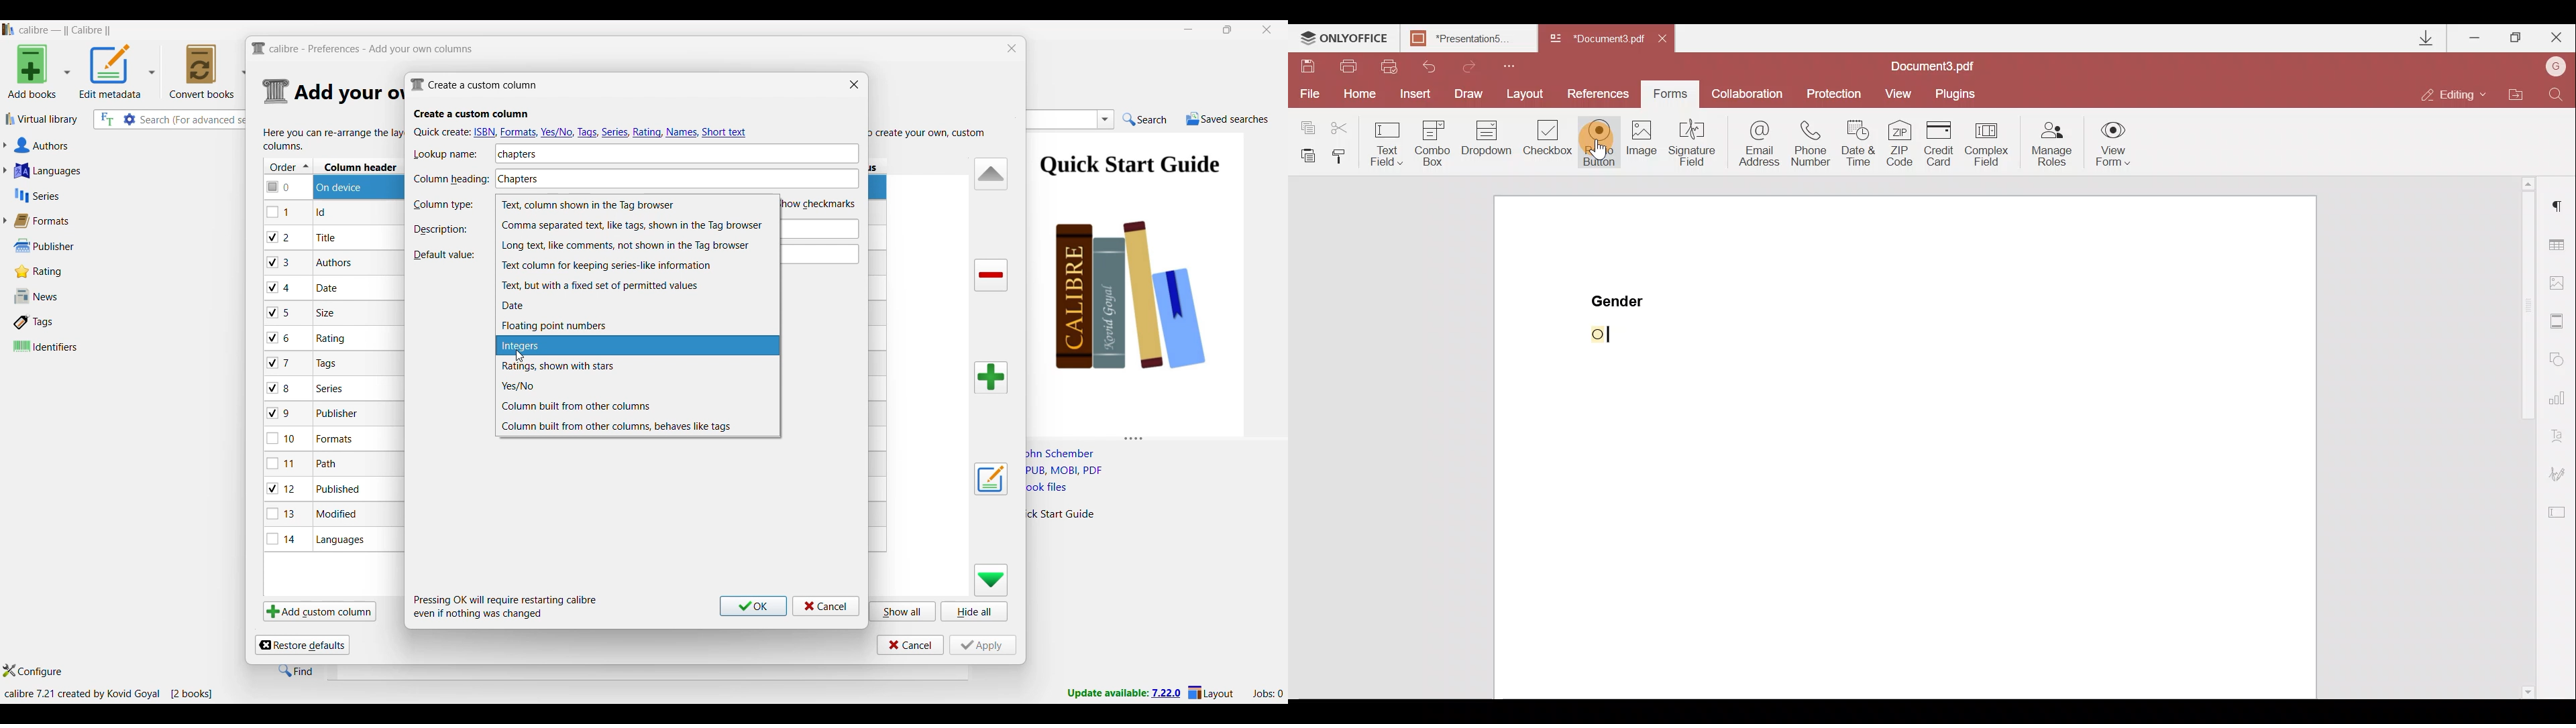 The width and height of the screenshot is (2576, 728). Describe the element at coordinates (1267, 29) in the screenshot. I see `Close interface` at that location.